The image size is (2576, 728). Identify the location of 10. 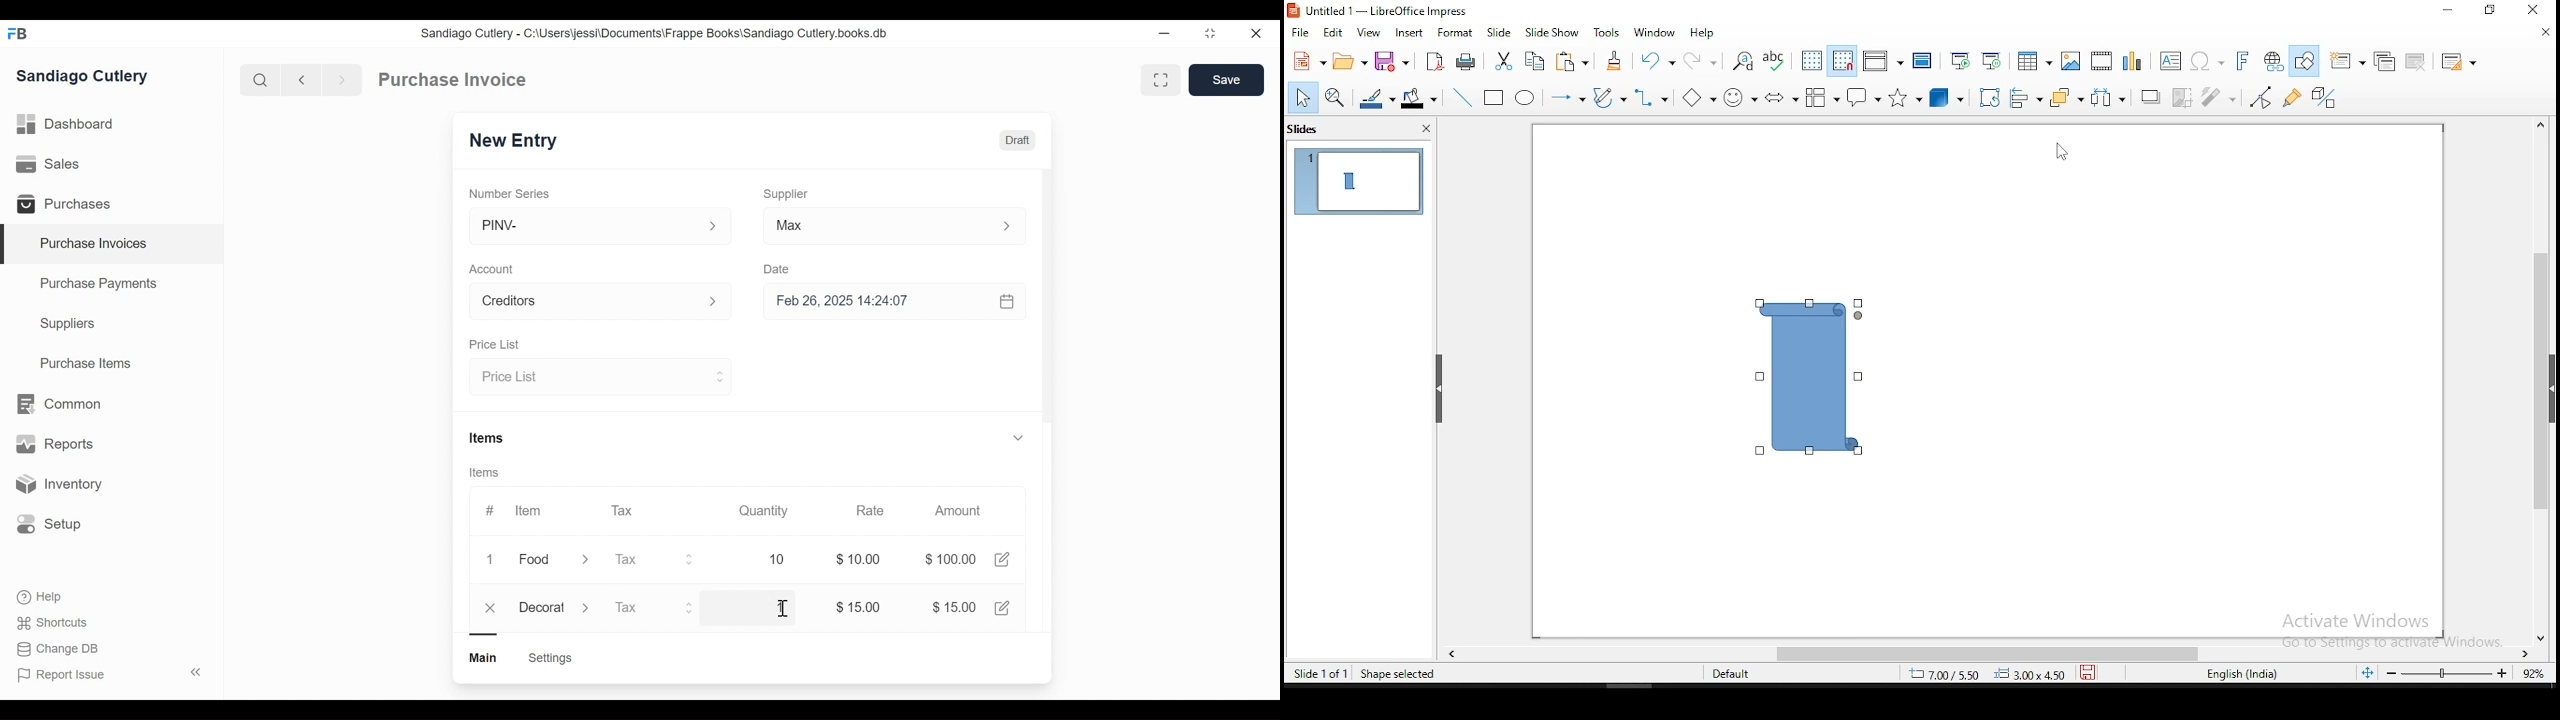
(761, 559).